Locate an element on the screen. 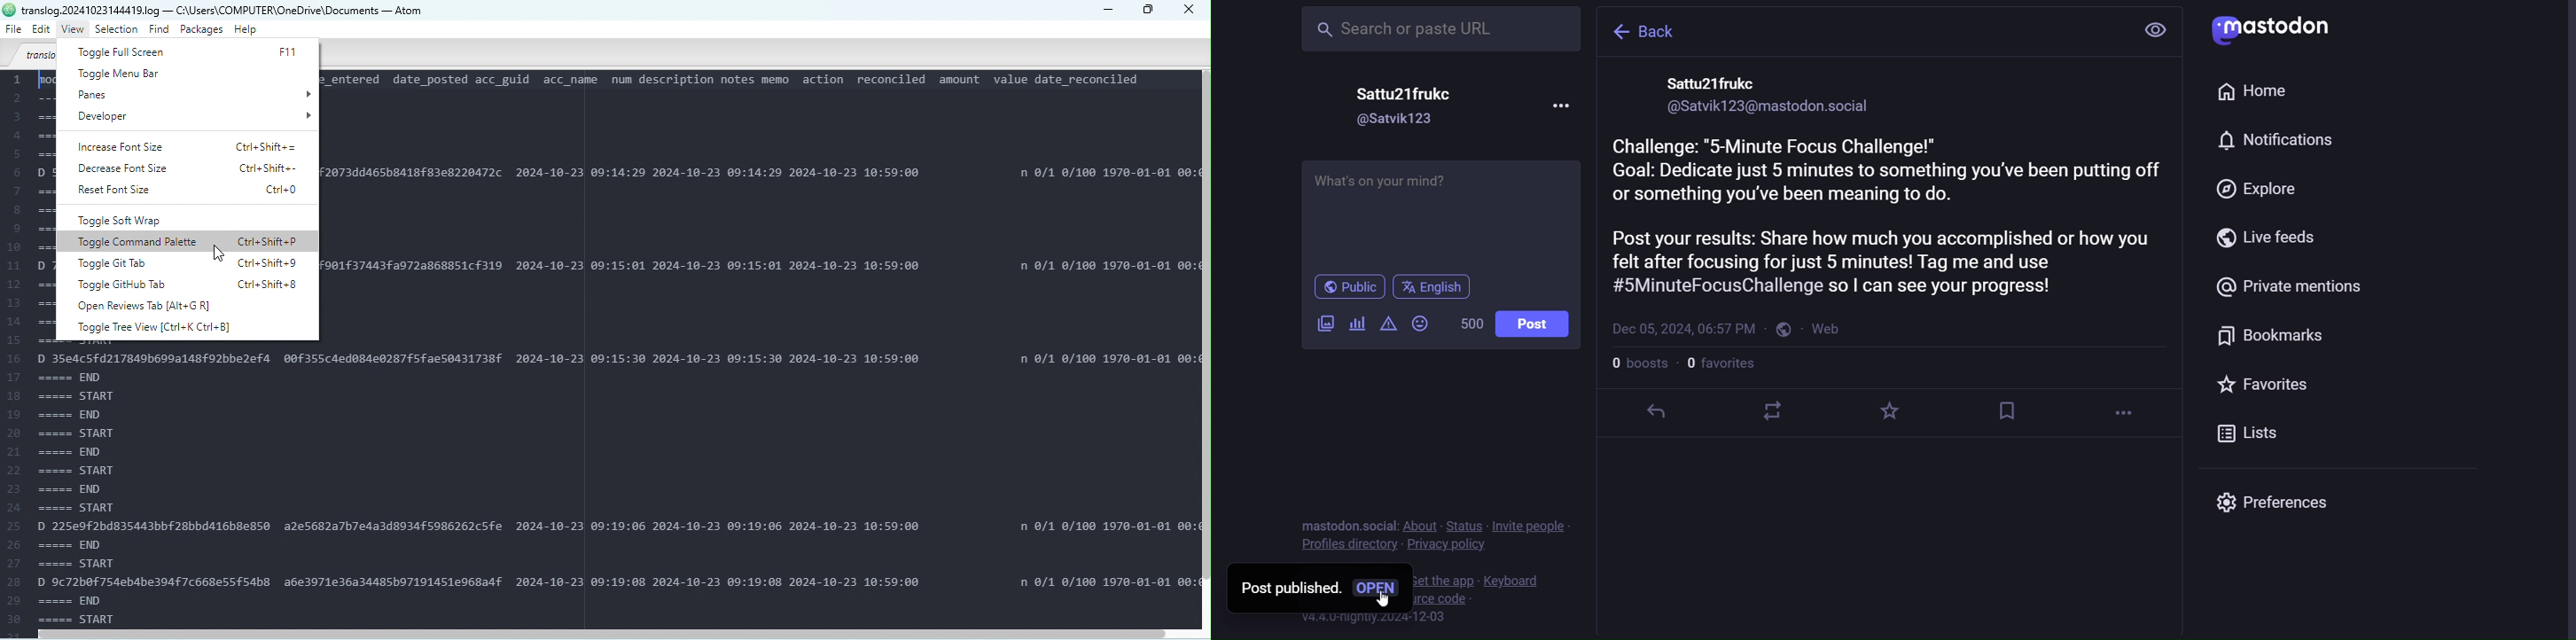 This screenshot has height=644, width=2576. id is located at coordinates (1769, 106).